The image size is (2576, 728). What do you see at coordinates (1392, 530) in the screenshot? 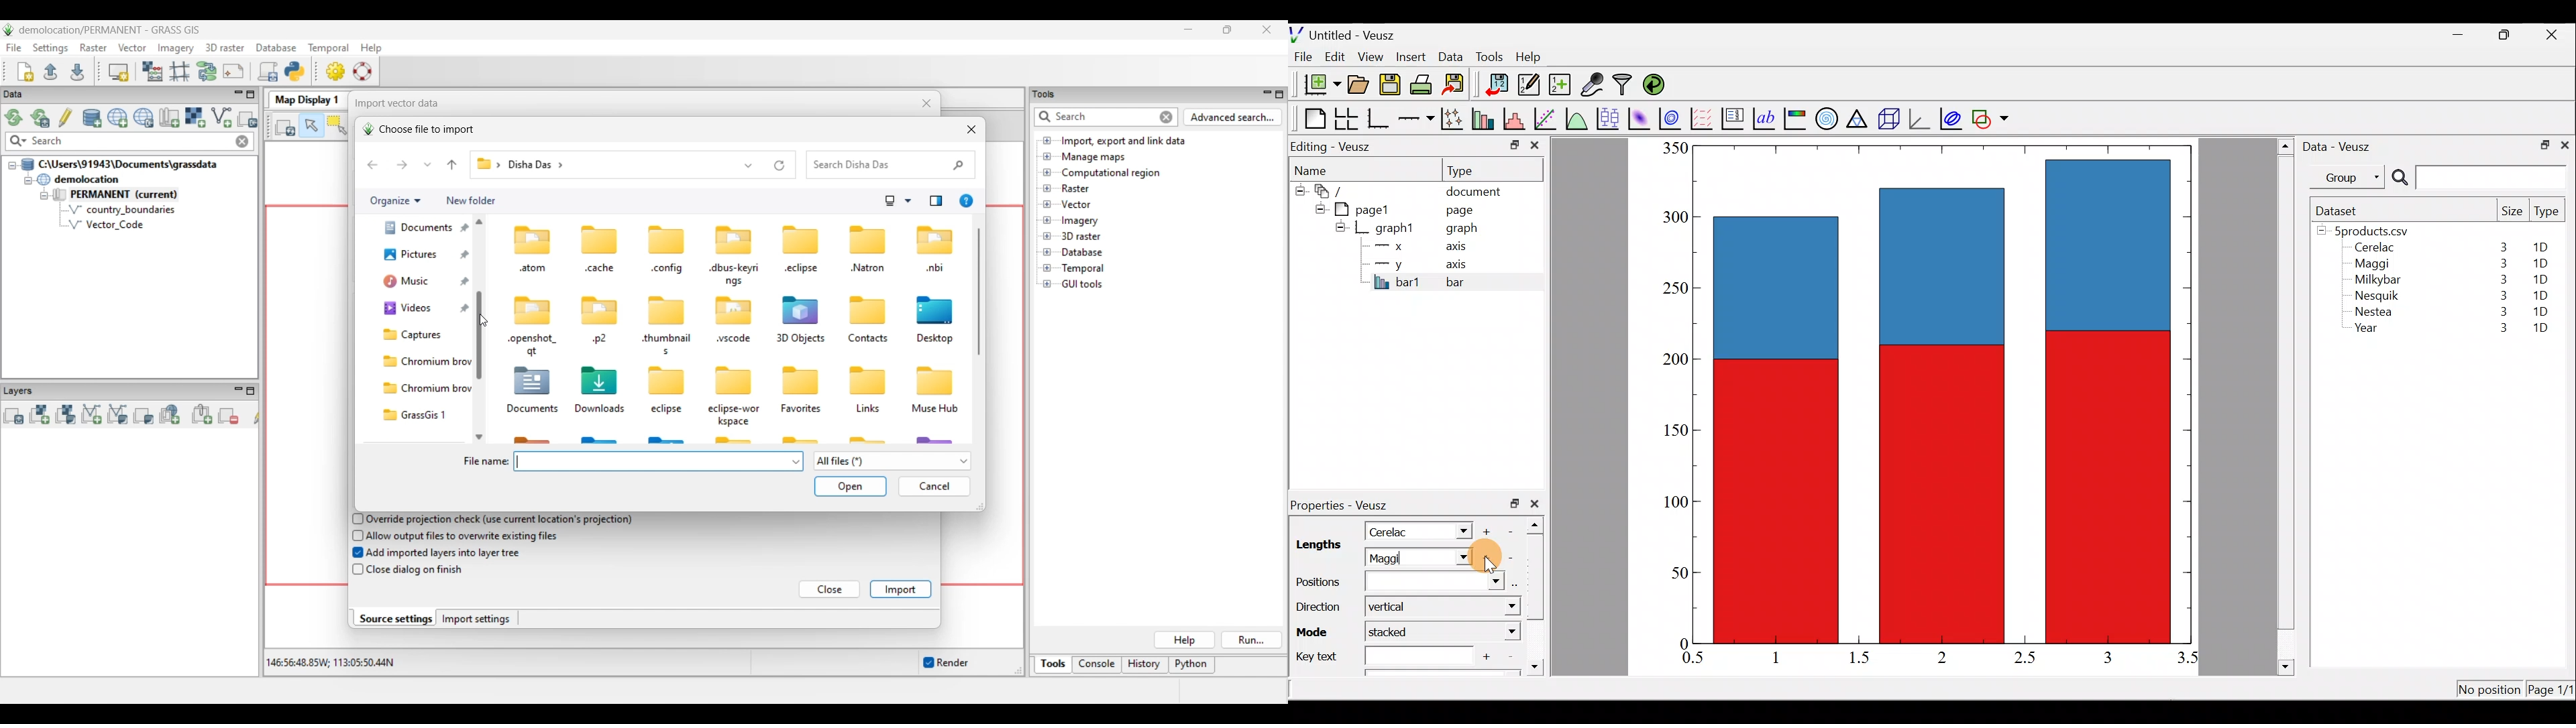
I see `Cerelac` at bounding box center [1392, 530].